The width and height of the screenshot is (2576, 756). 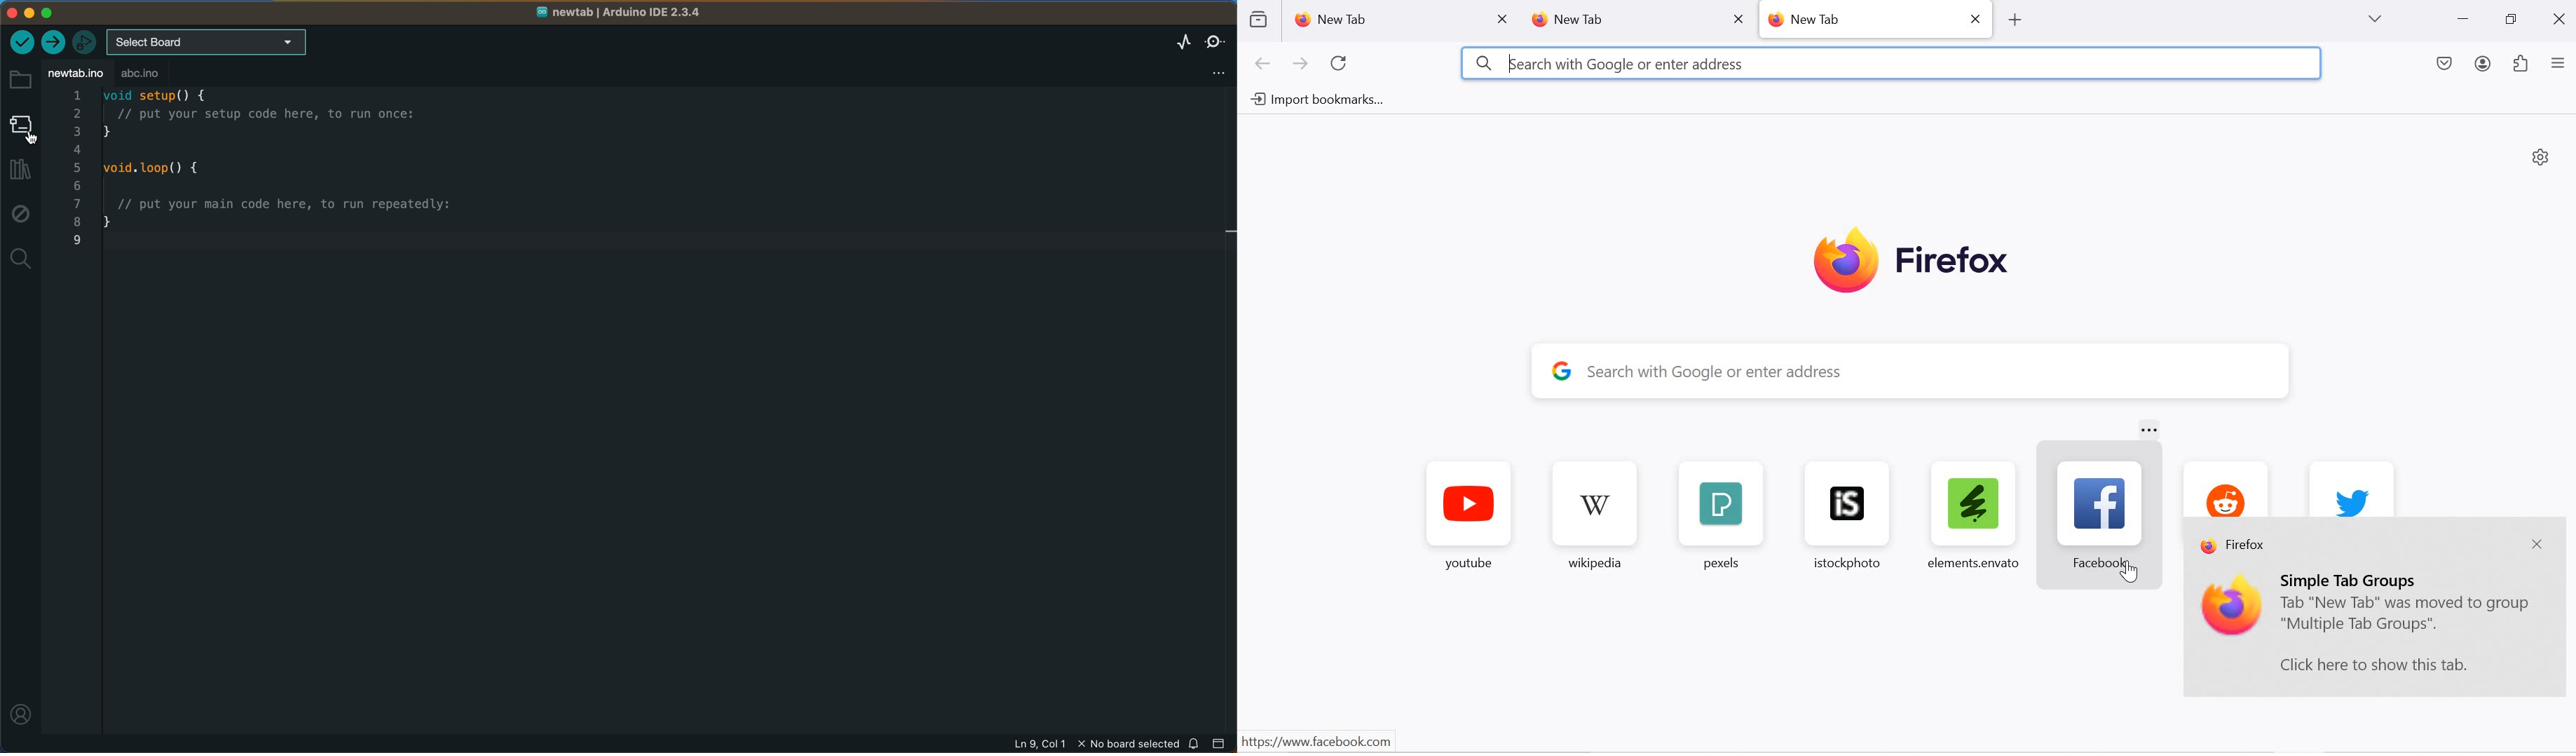 What do you see at coordinates (23, 43) in the screenshot?
I see `verify` at bounding box center [23, 43].